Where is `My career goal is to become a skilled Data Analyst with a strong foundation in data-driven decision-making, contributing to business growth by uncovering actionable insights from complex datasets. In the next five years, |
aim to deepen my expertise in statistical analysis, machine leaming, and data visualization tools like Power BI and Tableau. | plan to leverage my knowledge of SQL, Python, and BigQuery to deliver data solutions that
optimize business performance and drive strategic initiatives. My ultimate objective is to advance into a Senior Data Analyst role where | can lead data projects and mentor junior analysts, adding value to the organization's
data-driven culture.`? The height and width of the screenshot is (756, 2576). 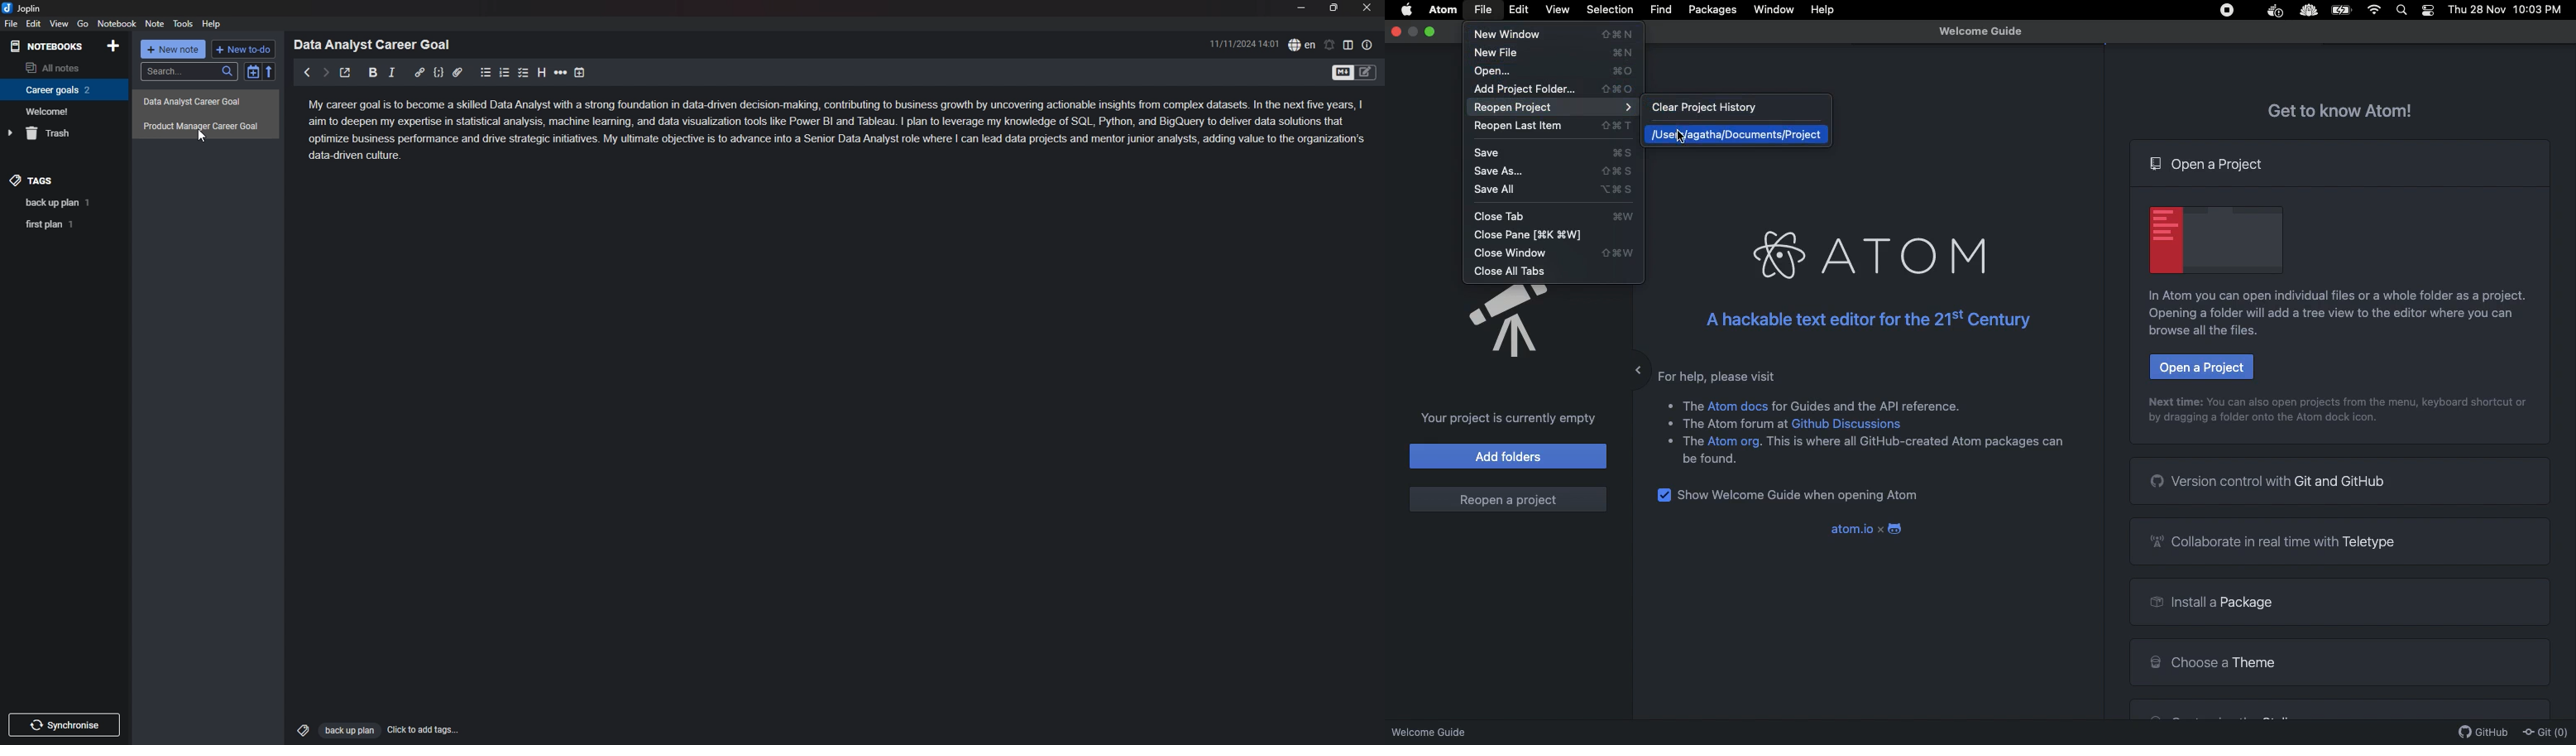 My career goal is to become a skilled Data Analyst with a strong foundation in data-driven decision-making, contributing to business growth by uncovering actionable insights from complex datasets. In the next five years, |
aim to deepen my expertise in statistical analysis, machine leaming, and data visualization tools like Power BI and Tableau. | plan to leverage my knowledge of SQL, Python, and BigQuery to deliver data solutions that
optimize business performance and drive strategic initiatives. My ultimate objective is to advance into a Senior Data Analyst role where | can lead data projects and mentor junior analysts, adding value to the organization's
data-driven culture. is located at coordinates (839, 133).